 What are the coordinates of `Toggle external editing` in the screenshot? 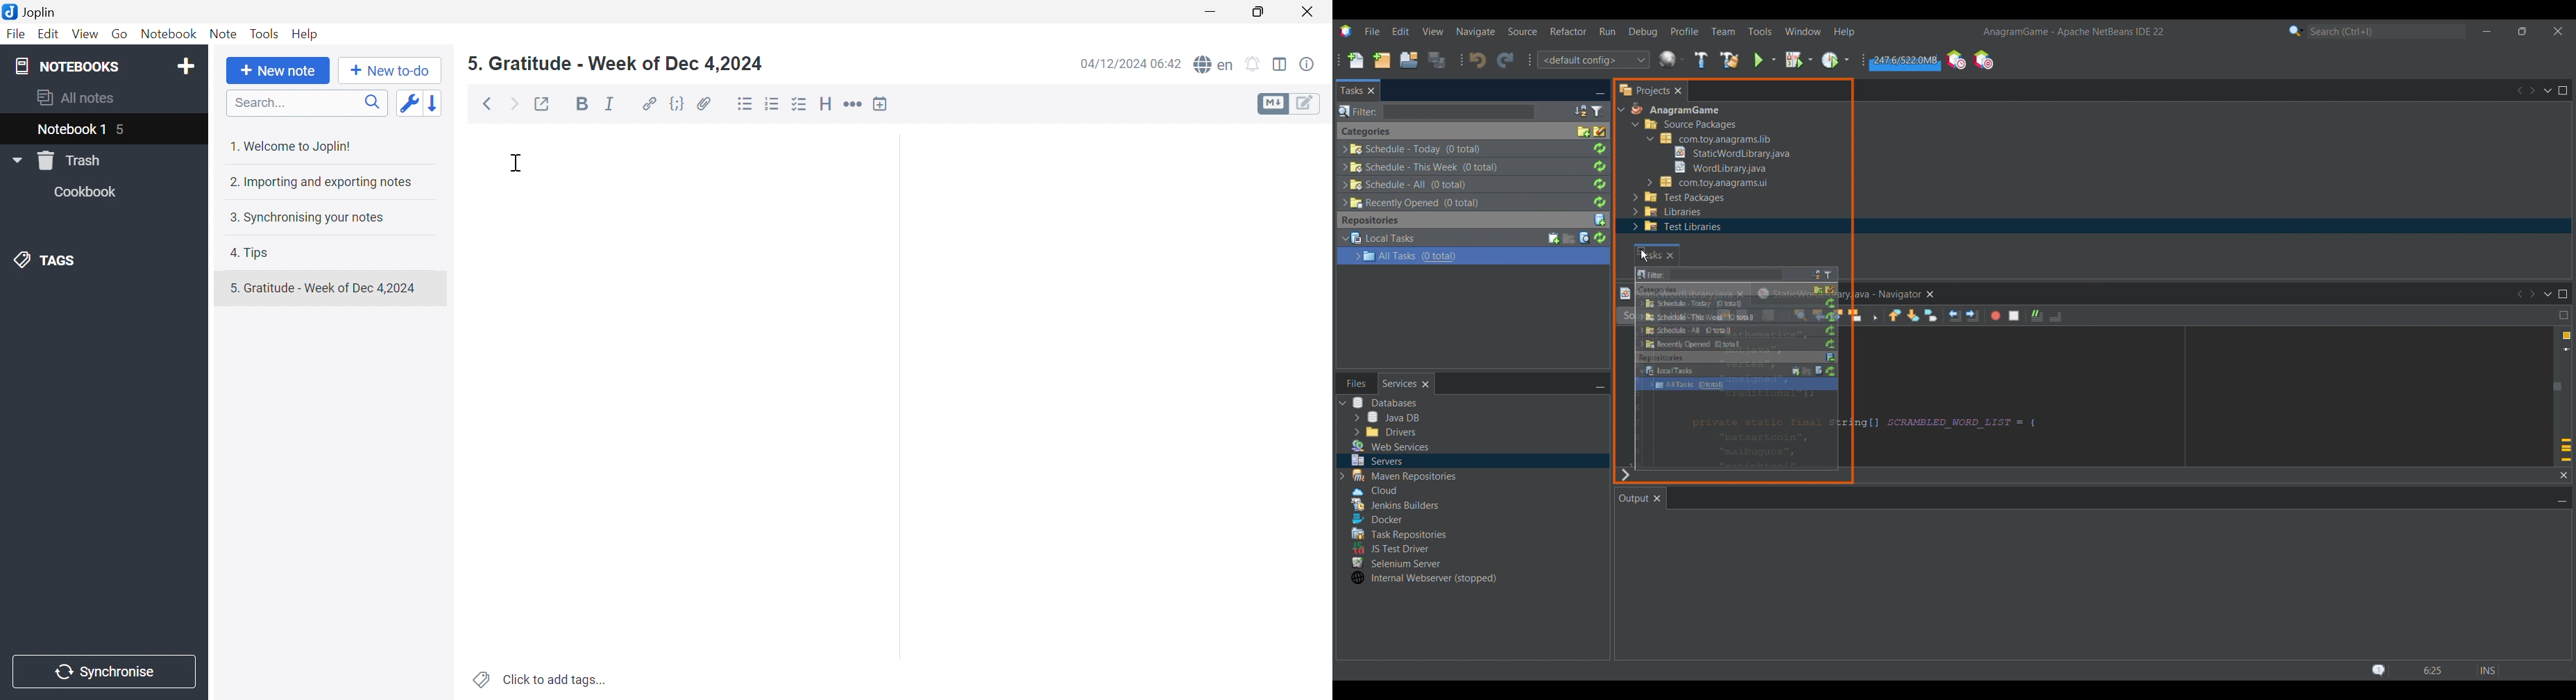 It's located at (547, 105).